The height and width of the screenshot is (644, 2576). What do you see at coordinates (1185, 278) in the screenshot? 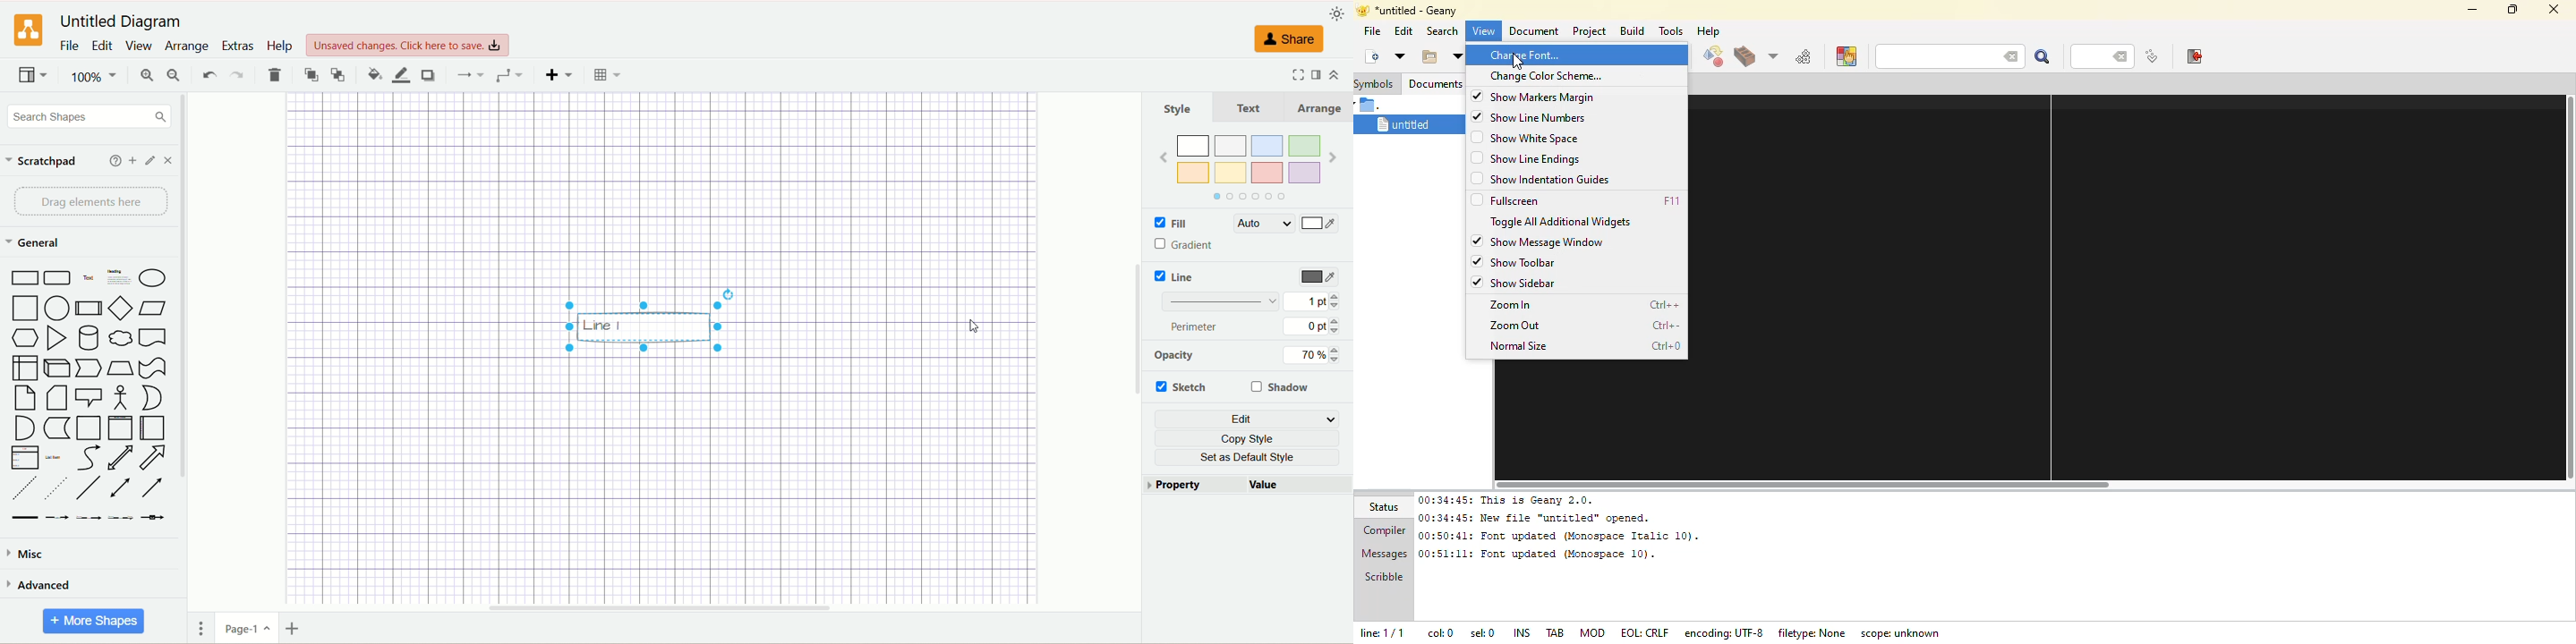
I see `Line` at bounding box center [1185, 278].